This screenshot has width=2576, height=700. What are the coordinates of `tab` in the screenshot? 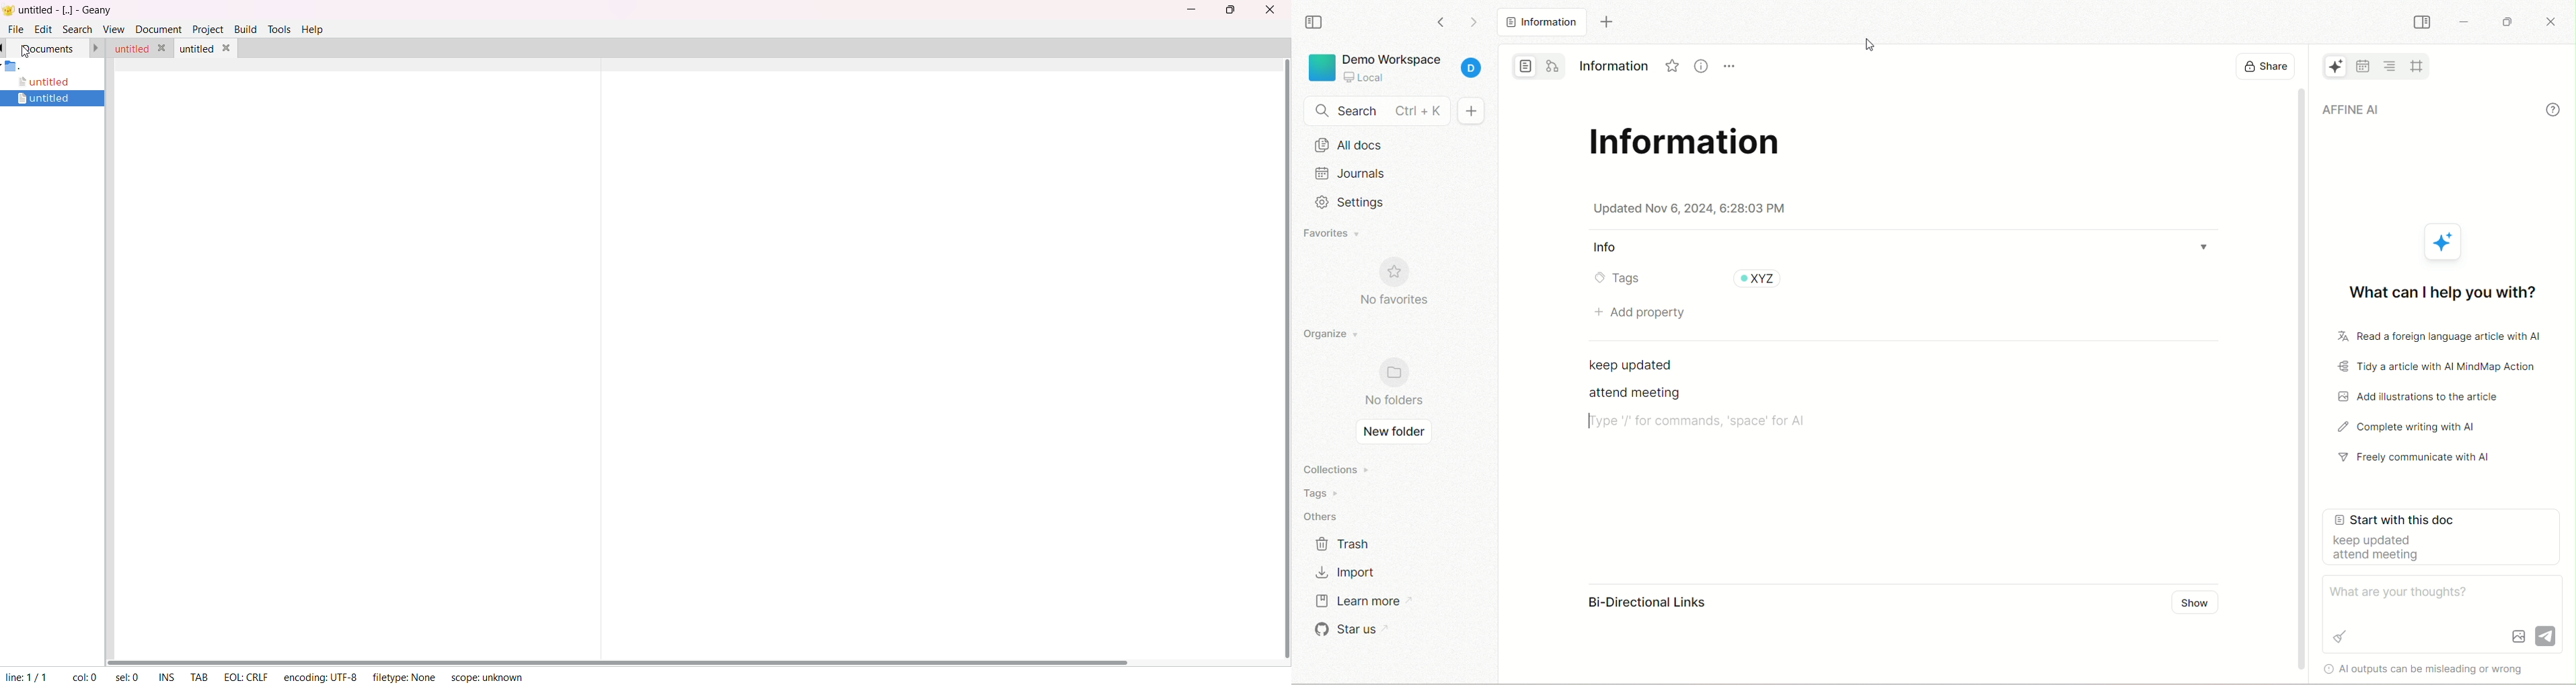 It's located at (202, 675).